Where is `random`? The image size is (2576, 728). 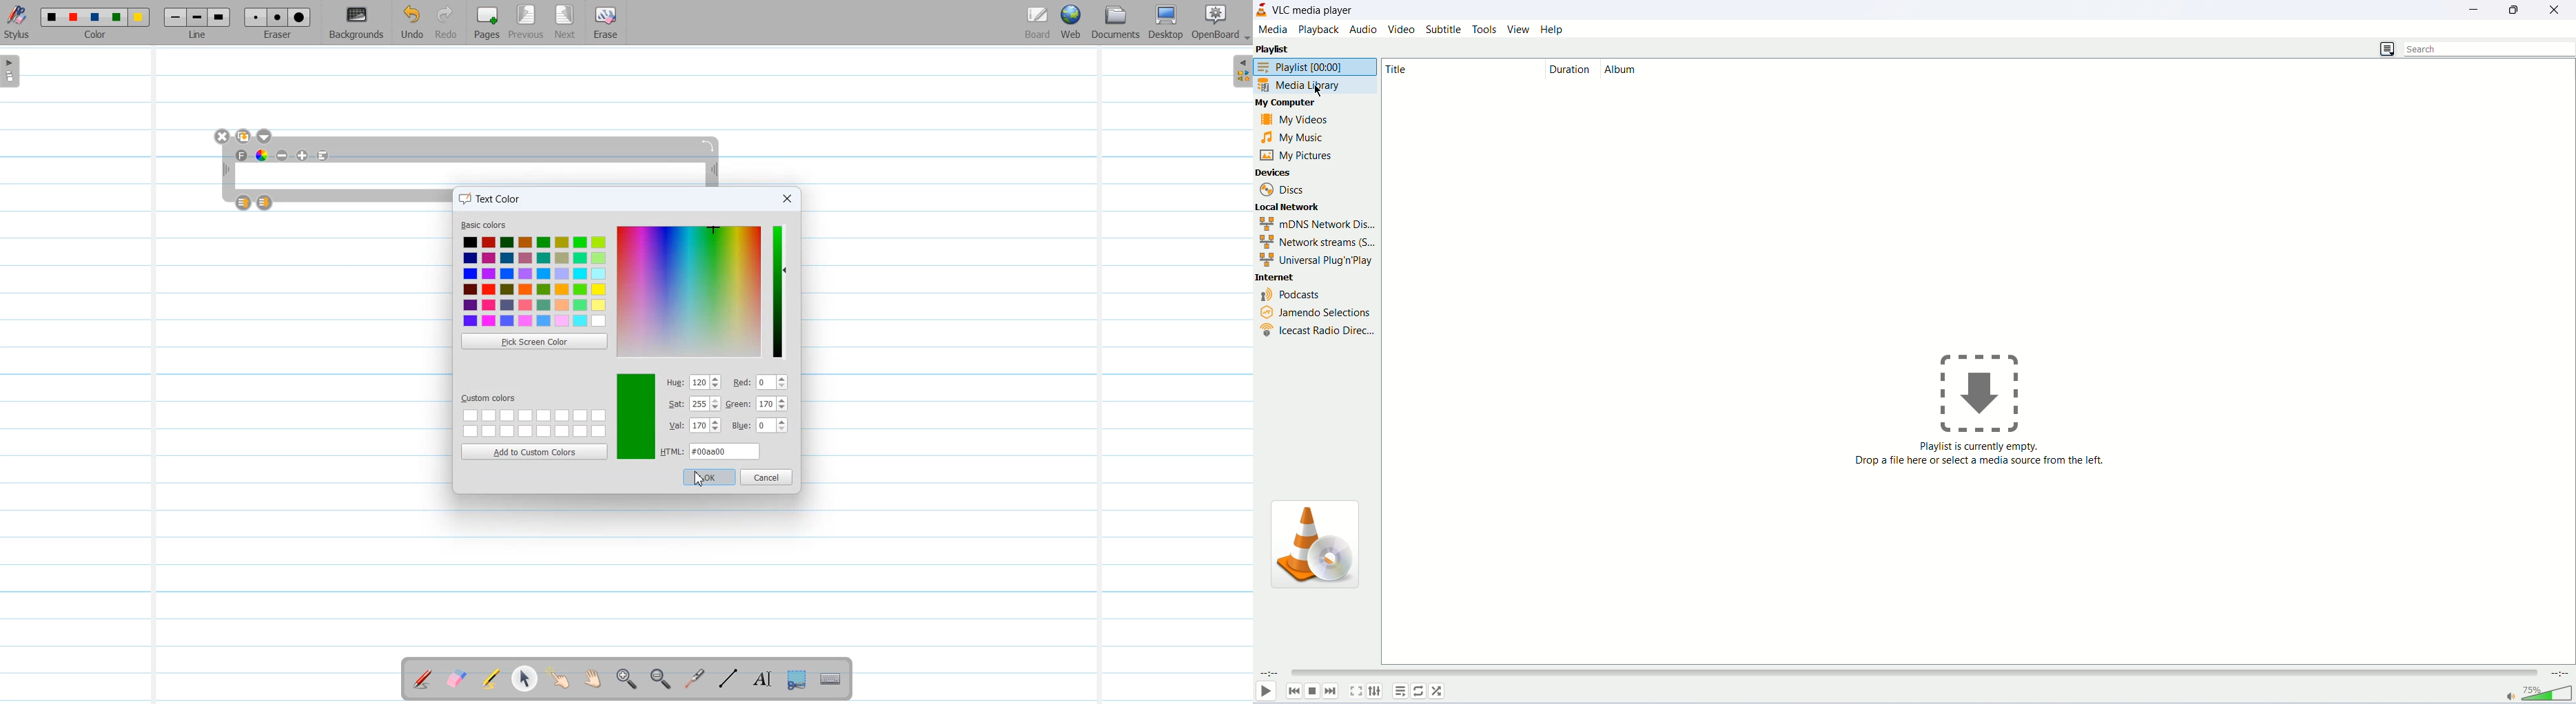 random is located at coordinates (1436, 691).